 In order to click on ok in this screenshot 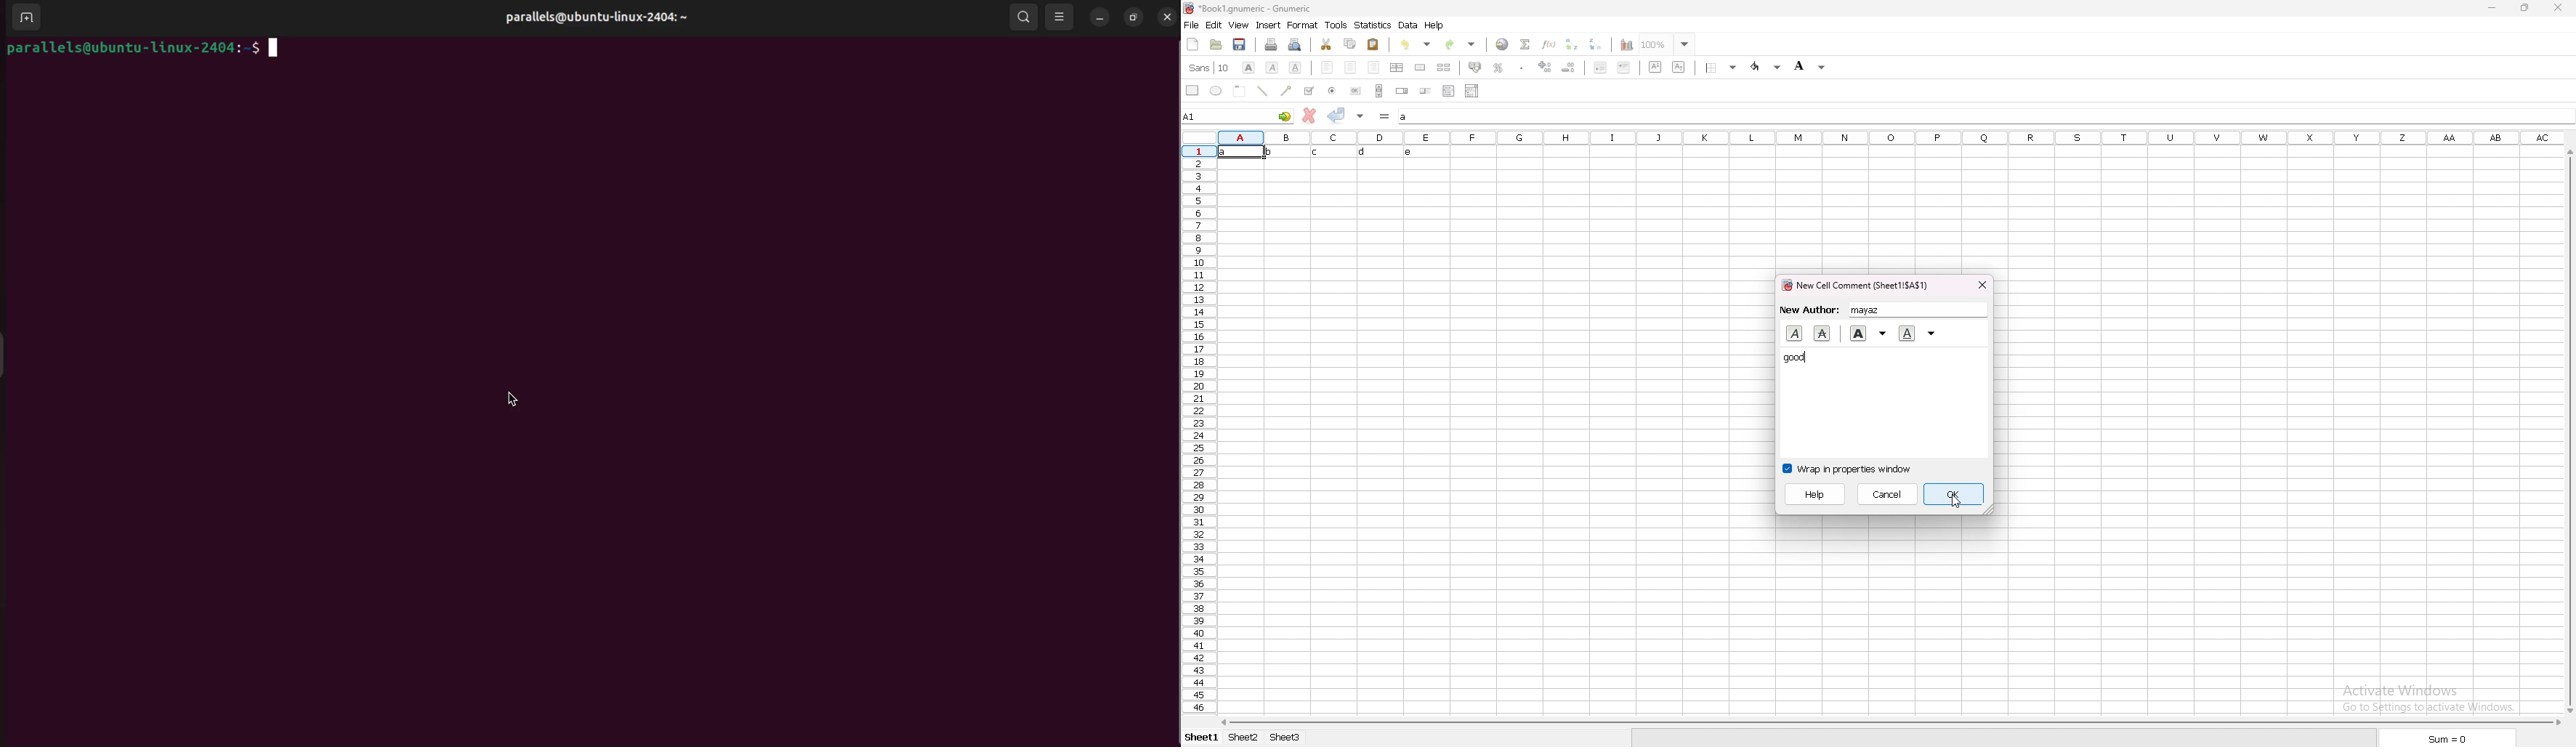, I will do `click(1955, 493)`.